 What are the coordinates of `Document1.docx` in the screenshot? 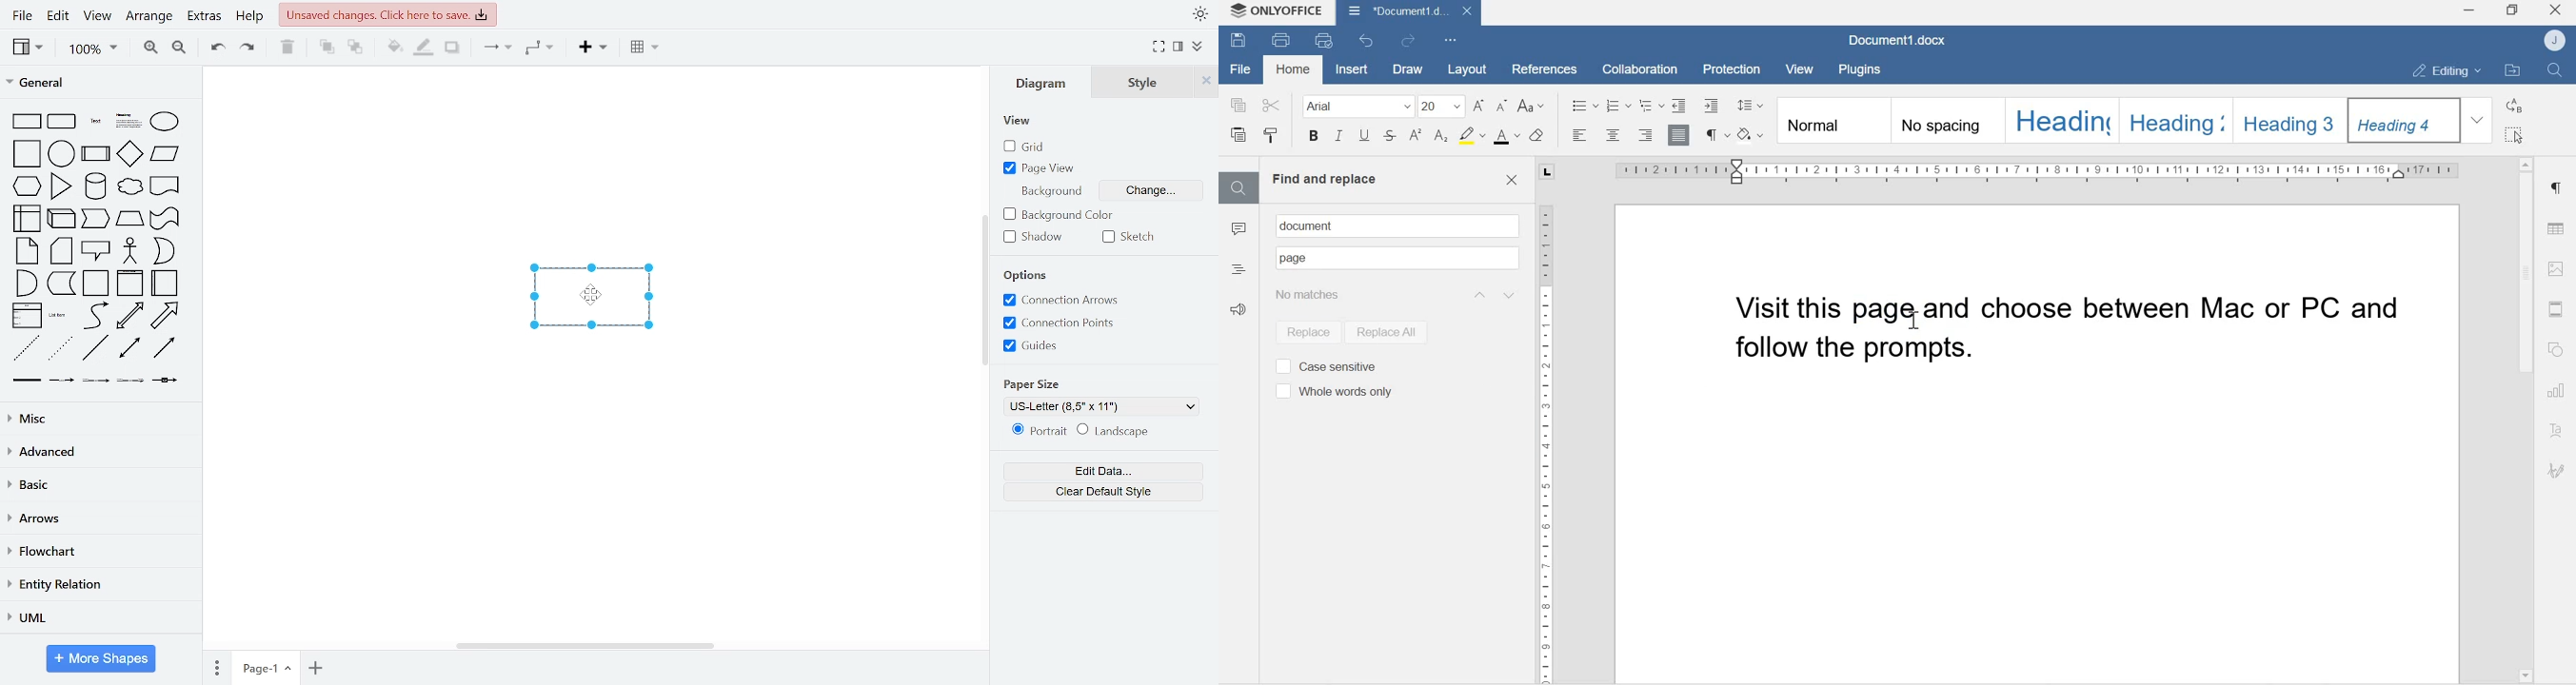 It's located at (1900, 41).